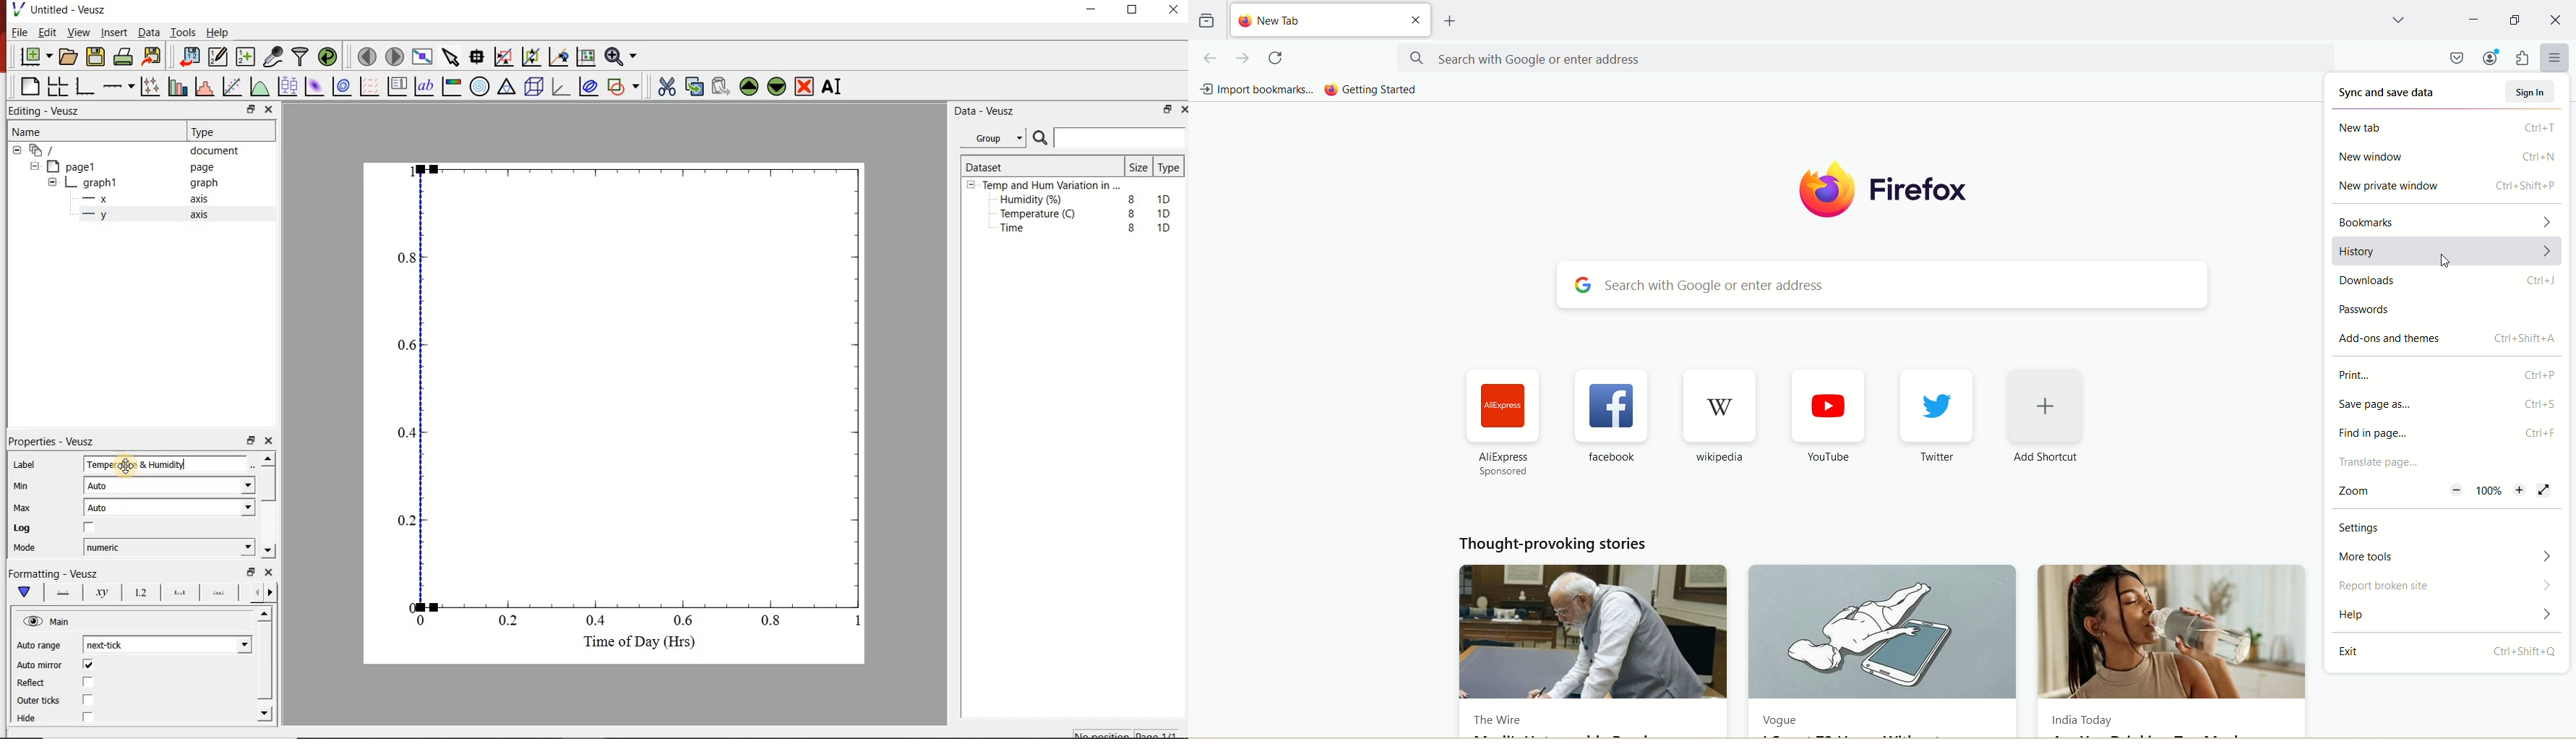 The width and height of the screenshot is (2576, 756). What do you see at coordinates (40, 133) in the screenshot?
I see `Name` at bounding box center [40, 133].